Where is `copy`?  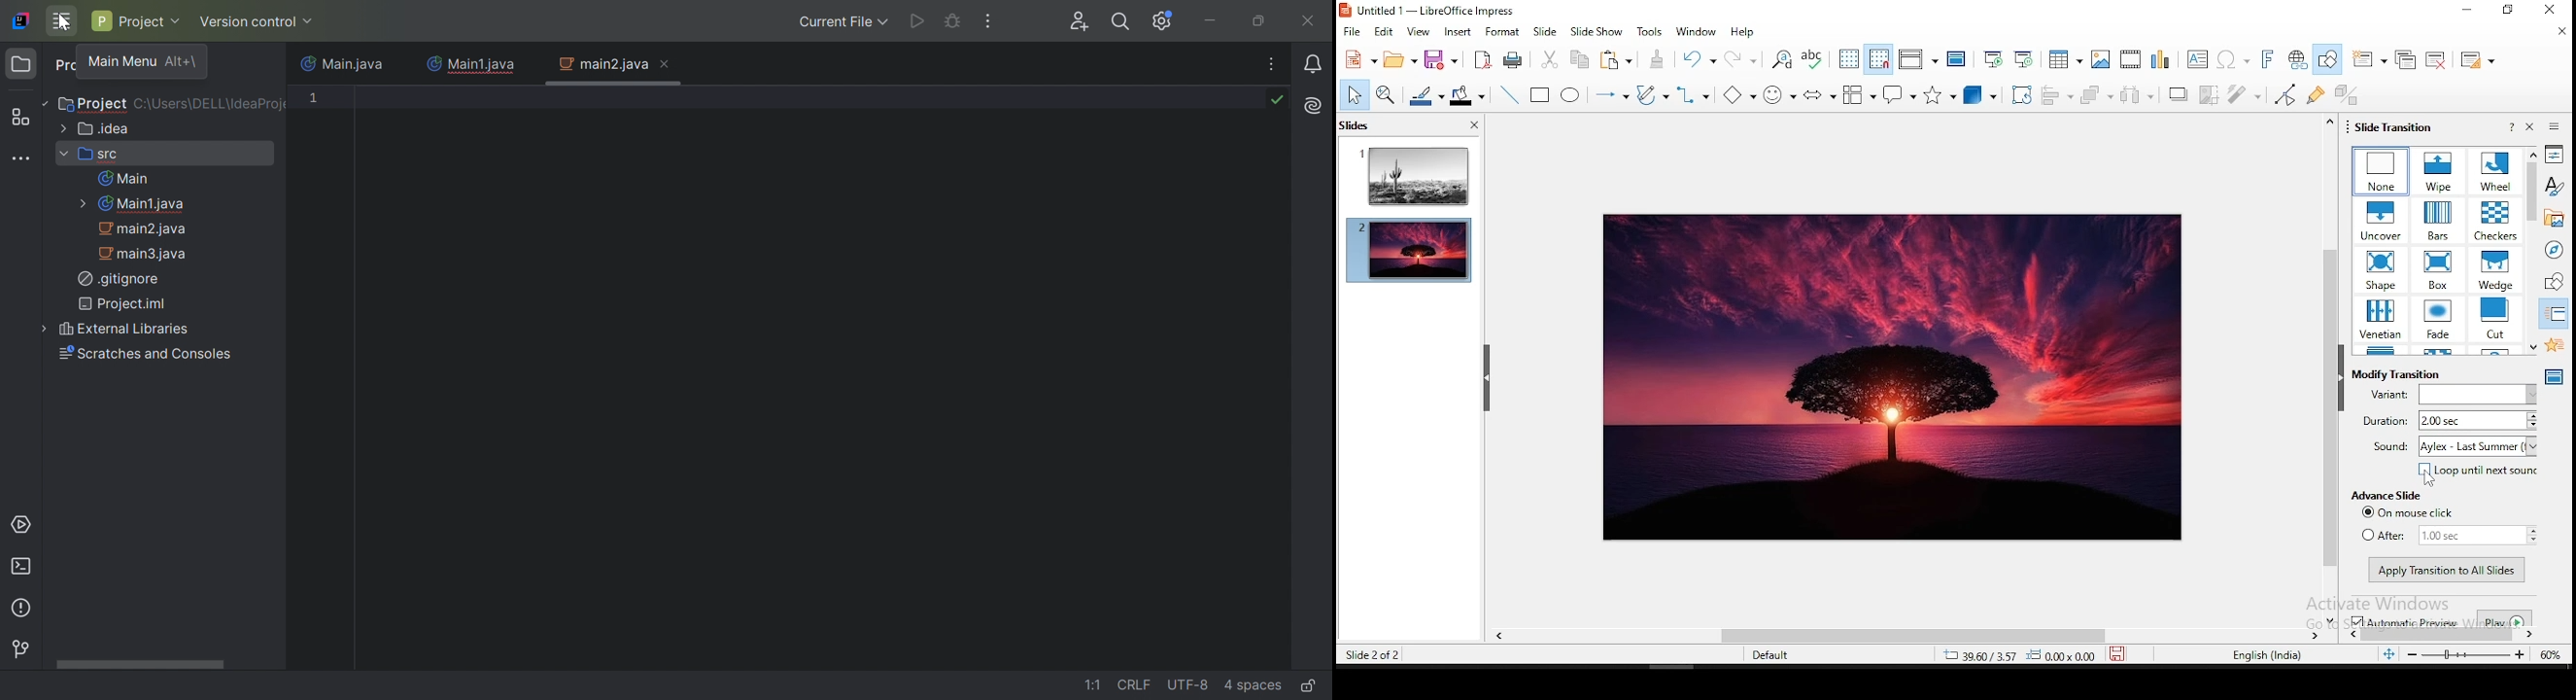 copy is located at coordinates (1576, 60).